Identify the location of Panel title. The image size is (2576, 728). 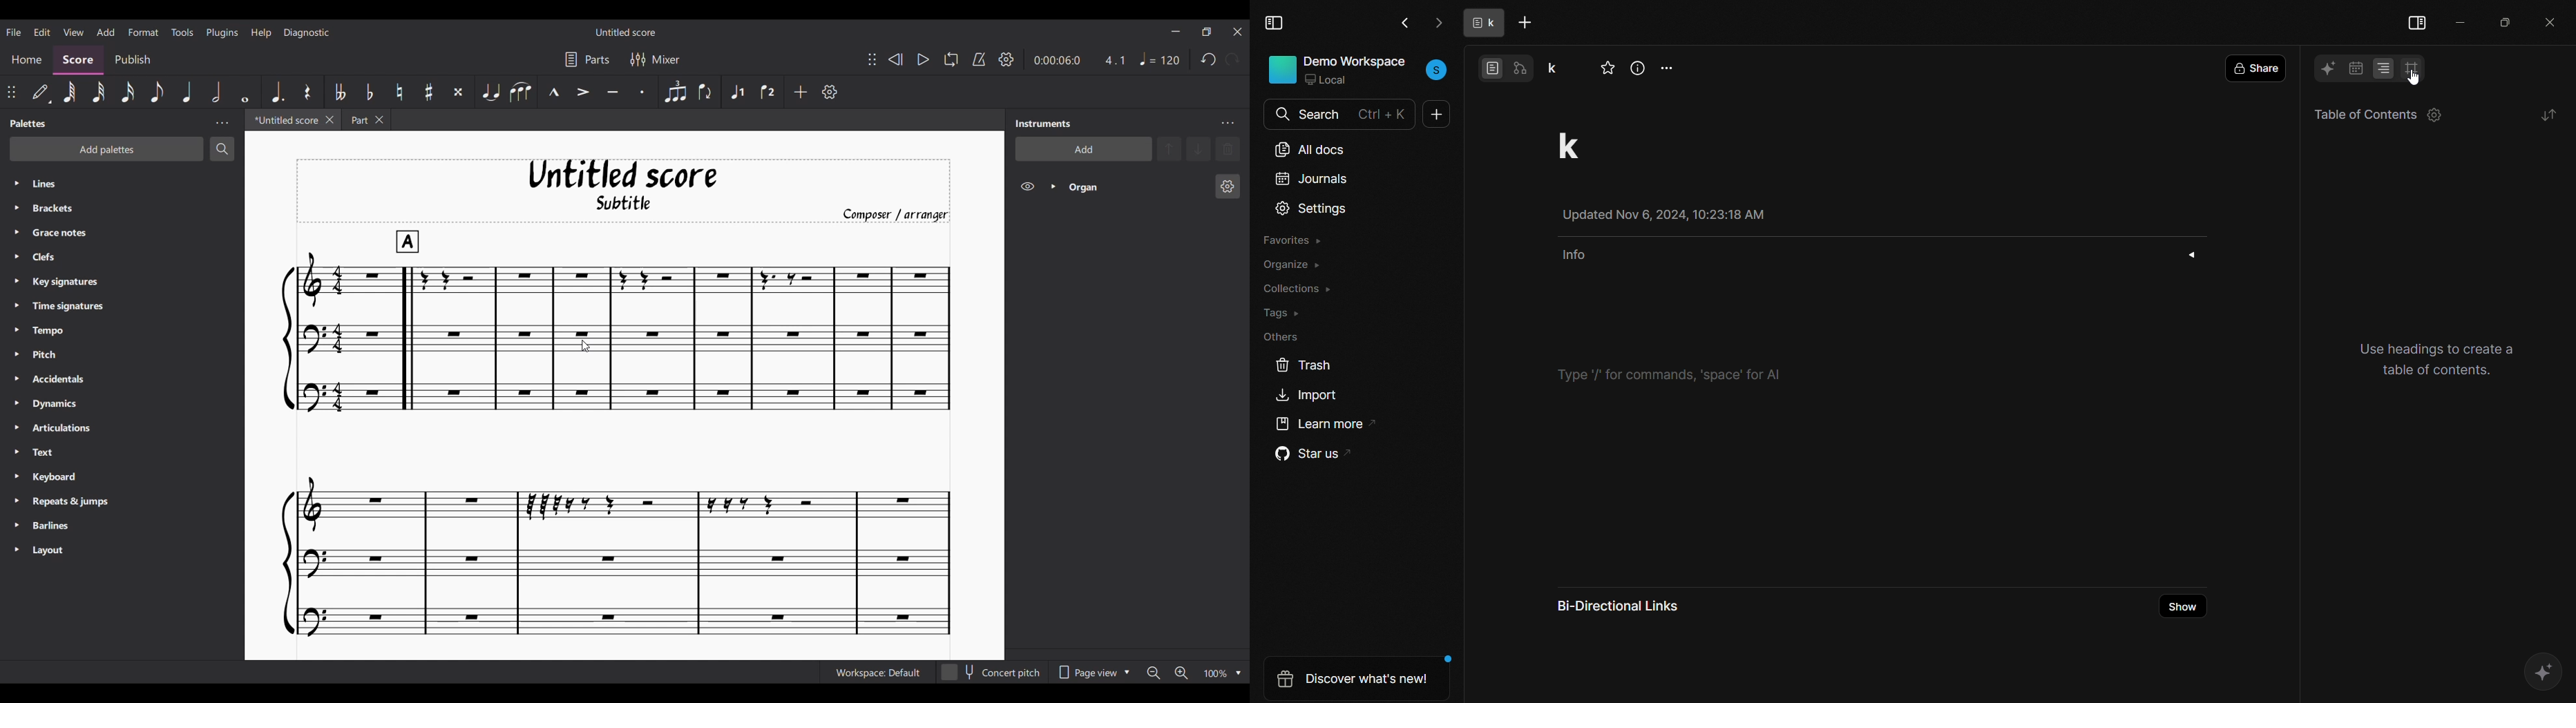
(1042, 123).